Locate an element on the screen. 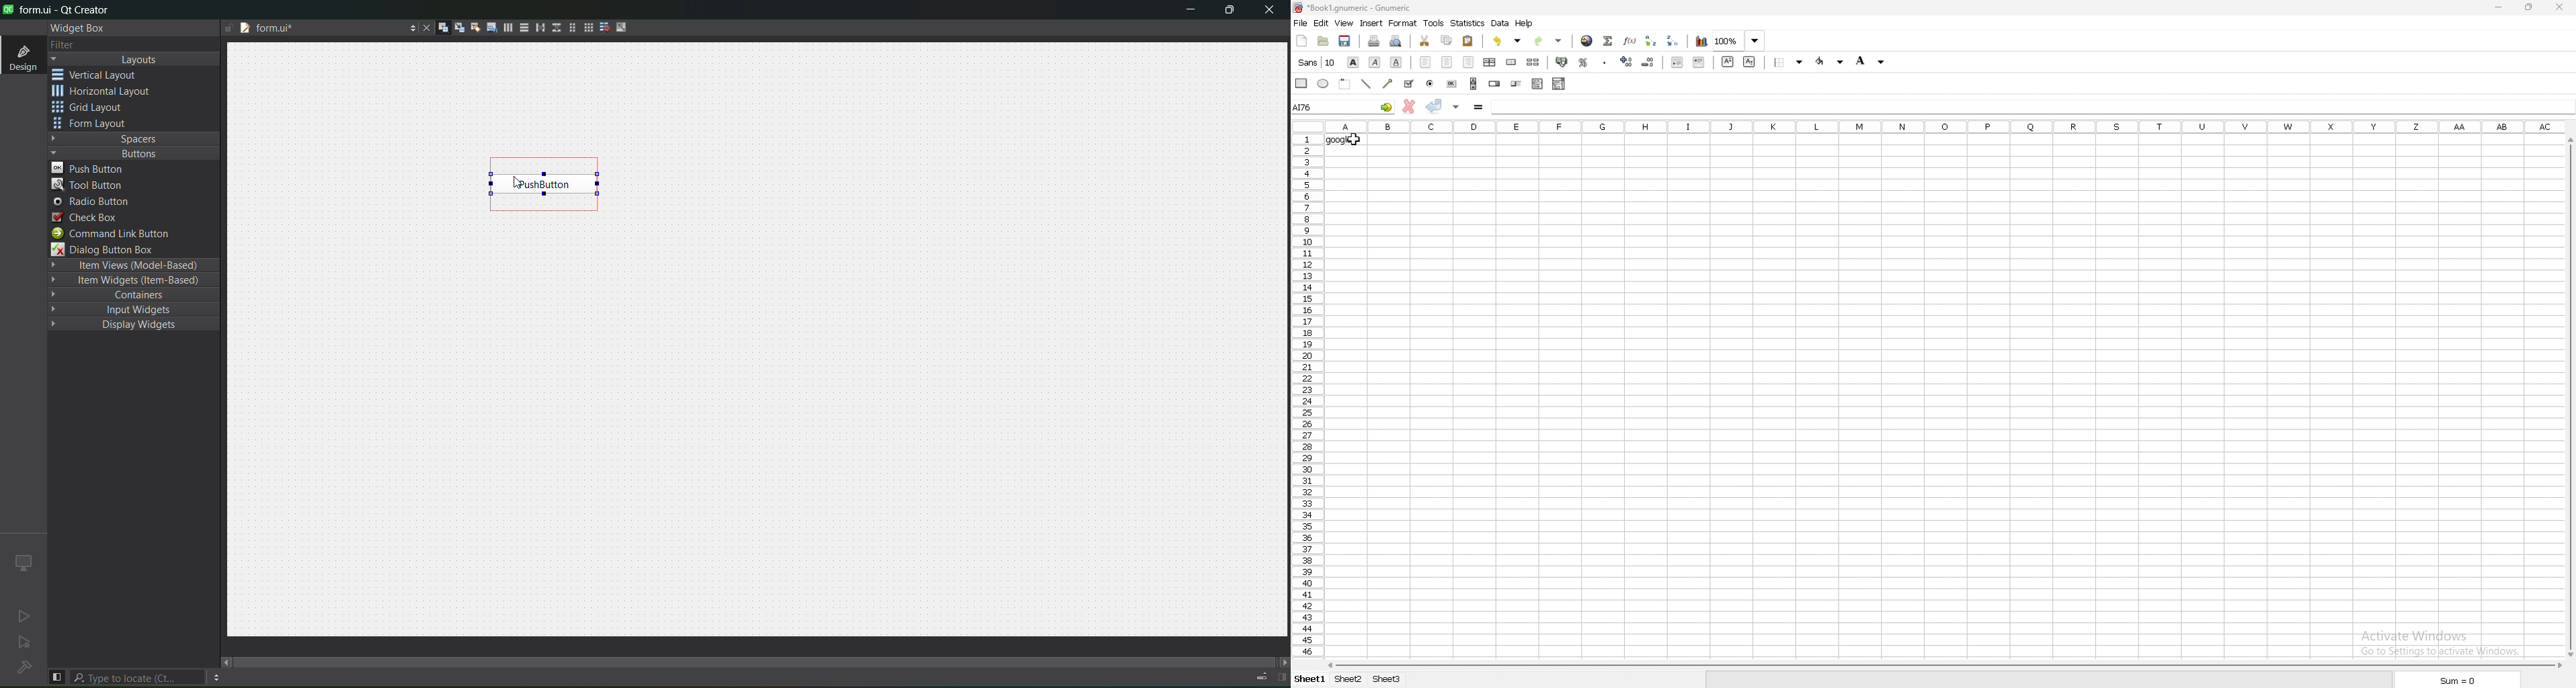 Image resolution: width=2576 pixels, height=700 pixels. increase decimals is located at coordinates (1626, 62).